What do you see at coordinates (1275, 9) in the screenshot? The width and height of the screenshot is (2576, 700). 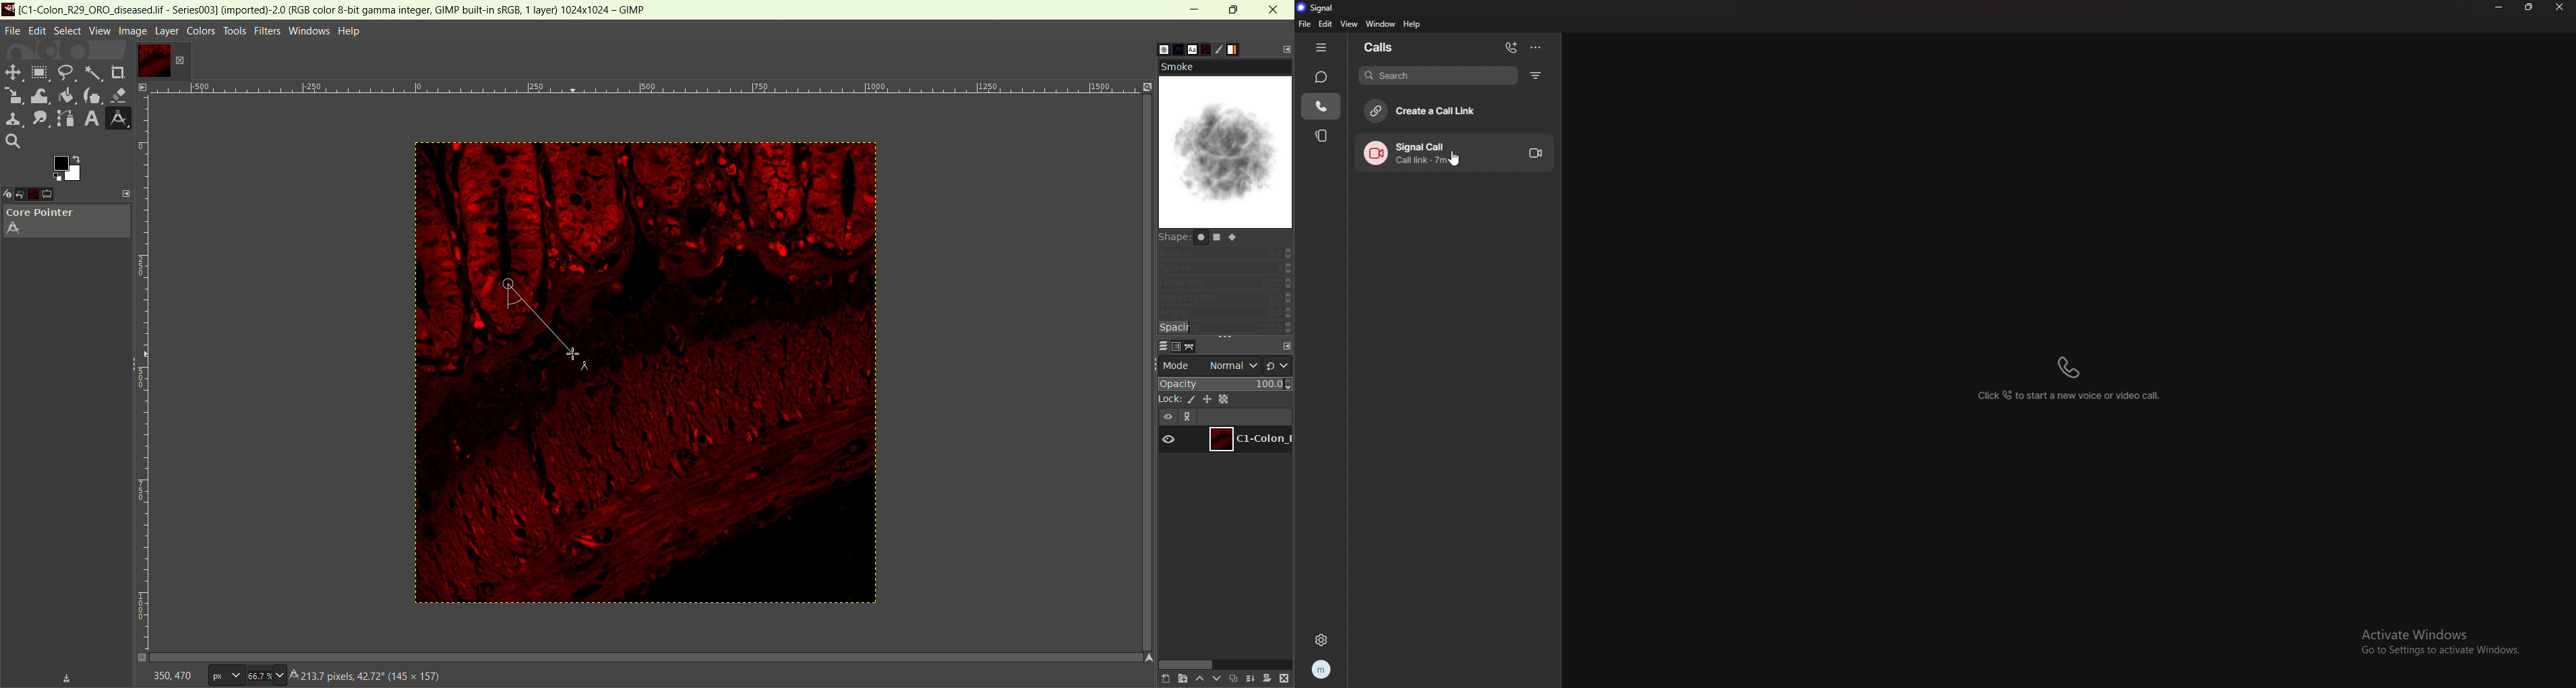 I see `close` at bounding box center [1275, 9].